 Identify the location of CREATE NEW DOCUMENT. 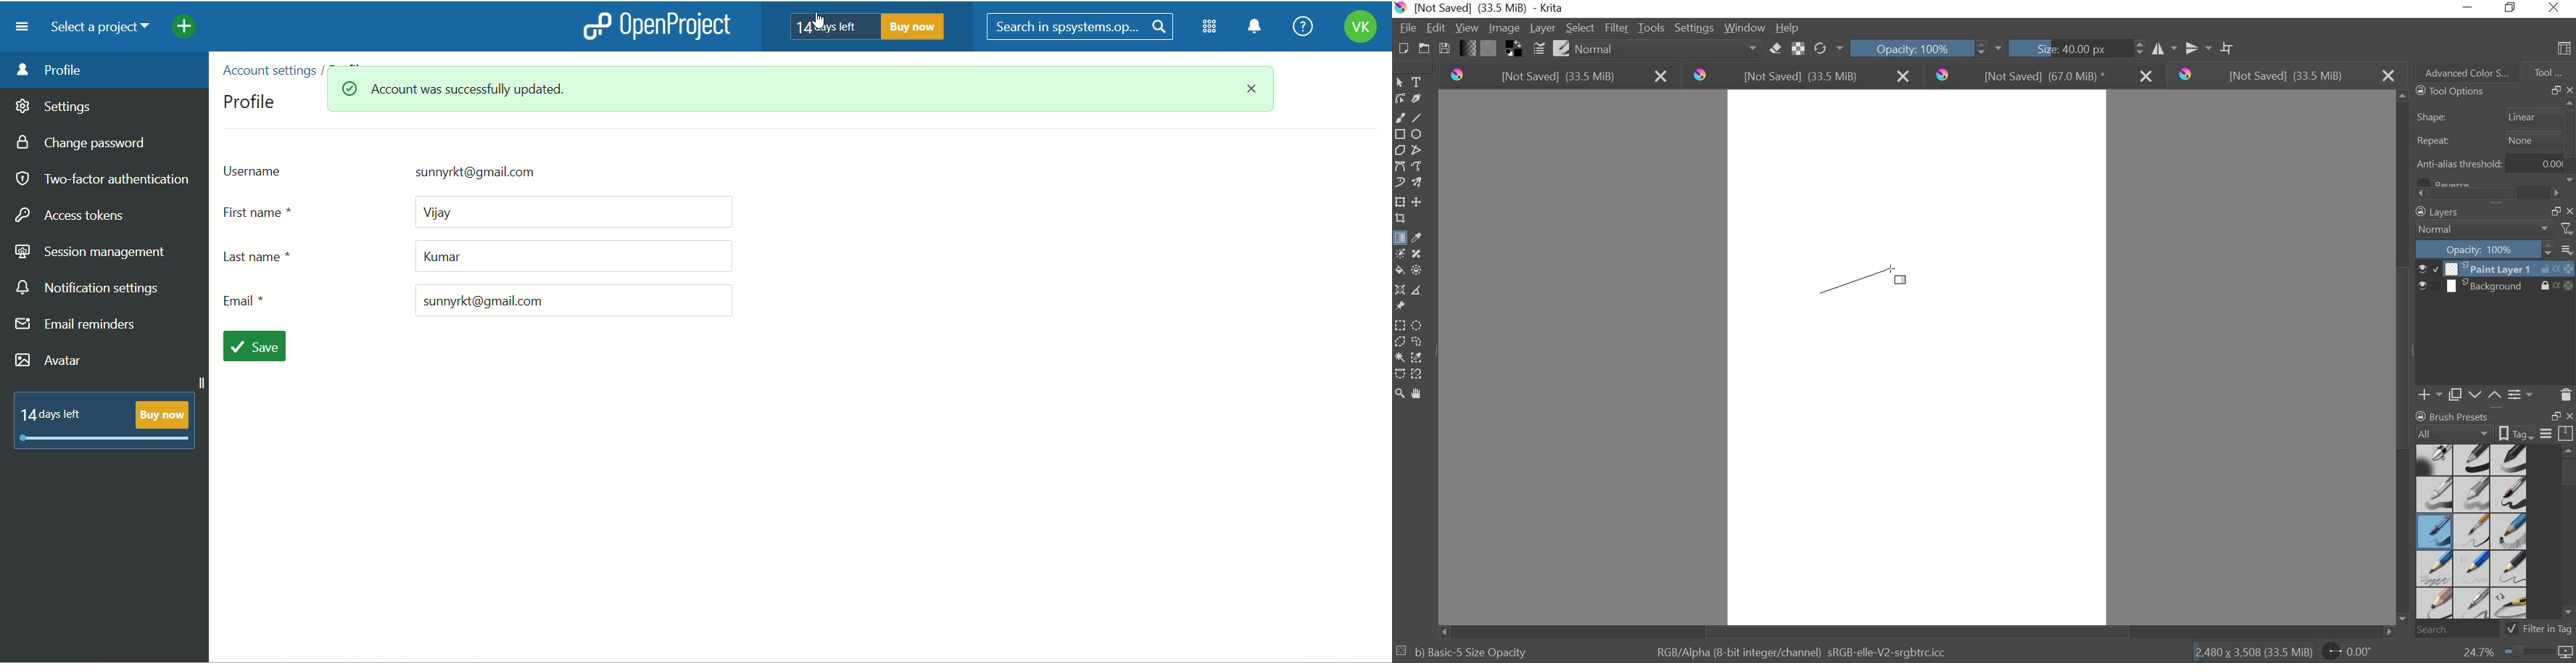
(1400, 49).